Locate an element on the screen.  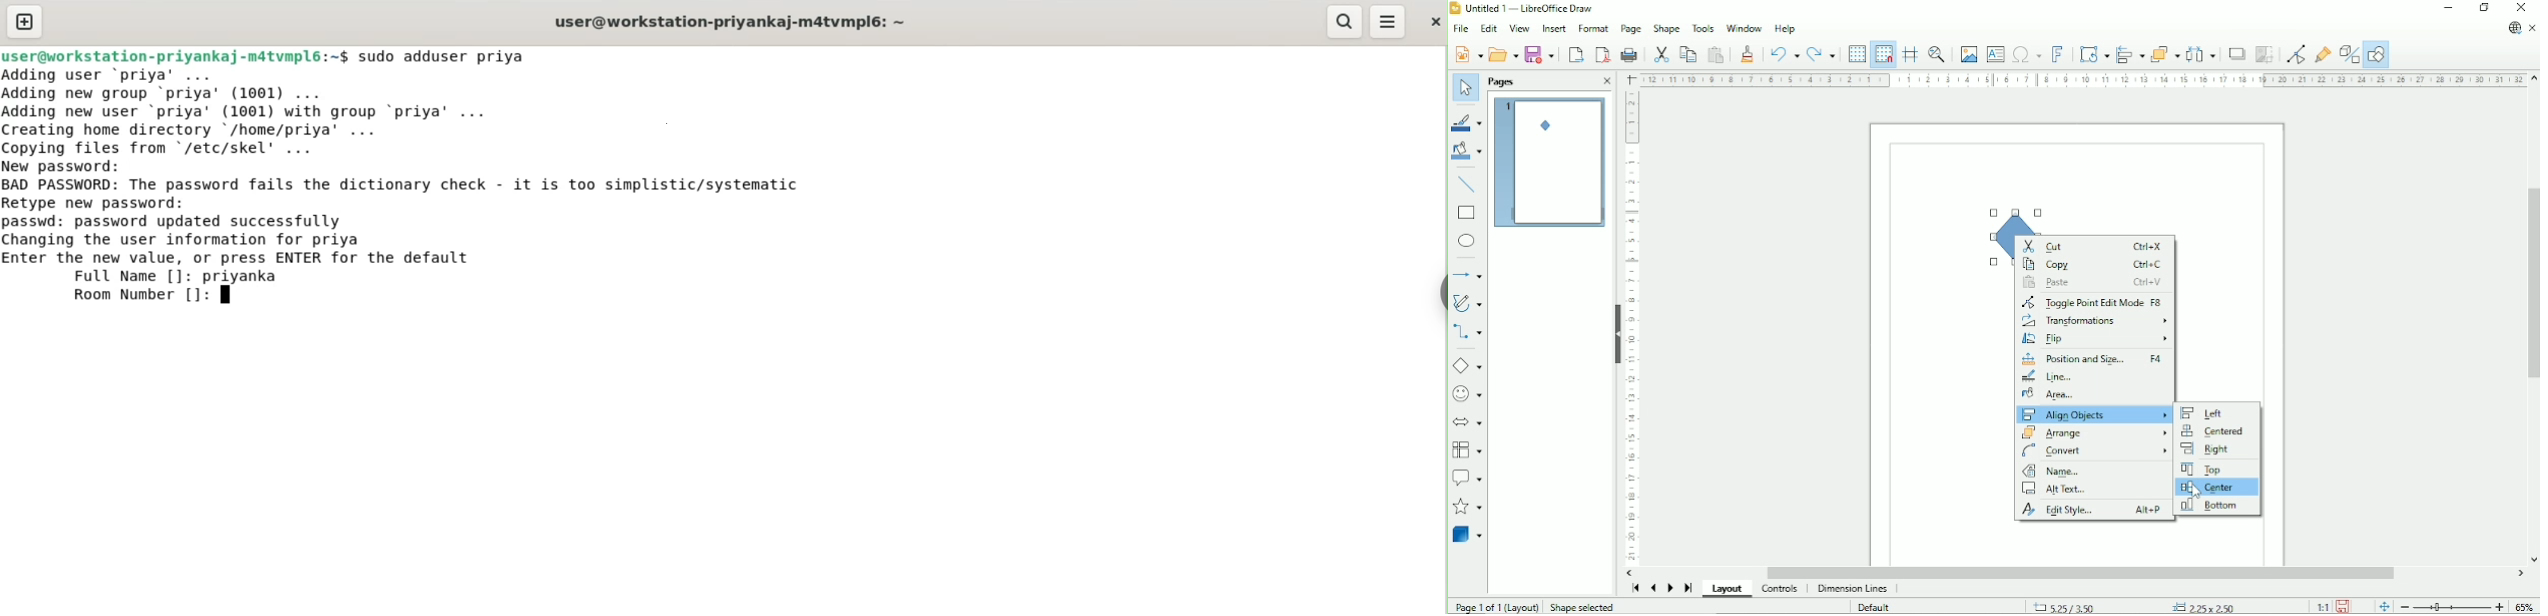
Format is located at coordinates (1593, 29).